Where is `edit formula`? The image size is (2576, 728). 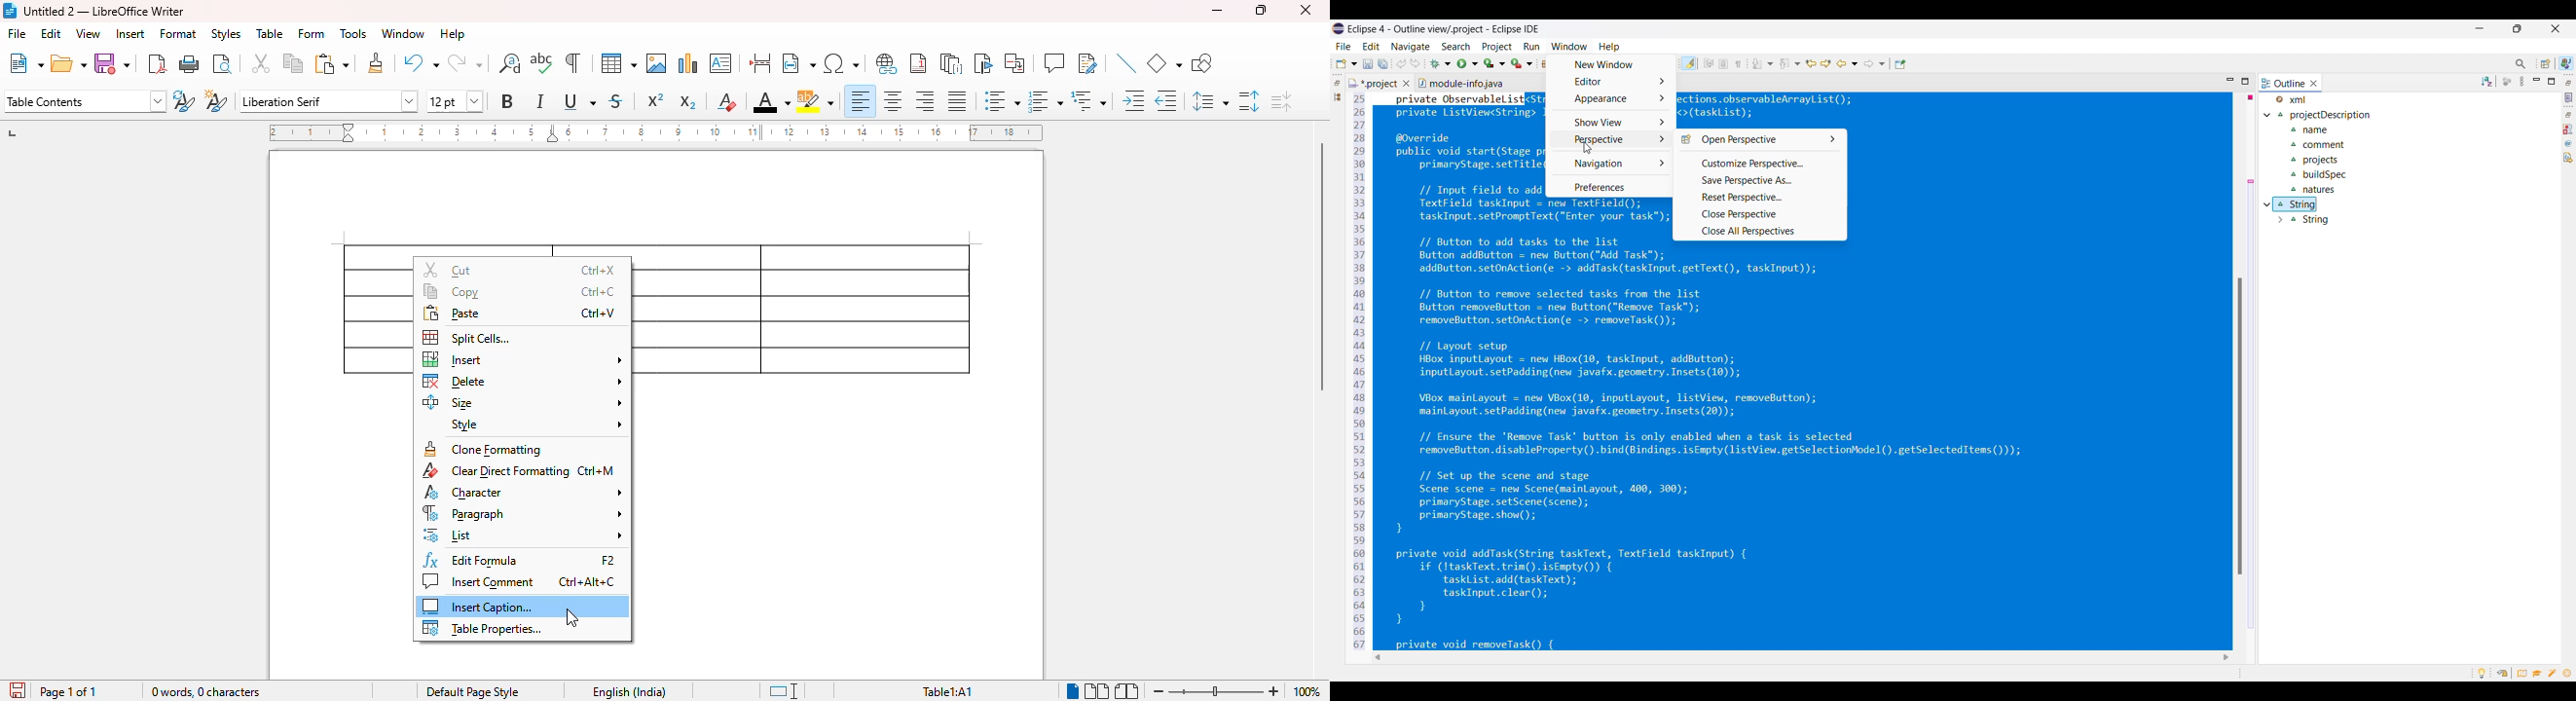
edit formula is located at coordinates (521, 560).